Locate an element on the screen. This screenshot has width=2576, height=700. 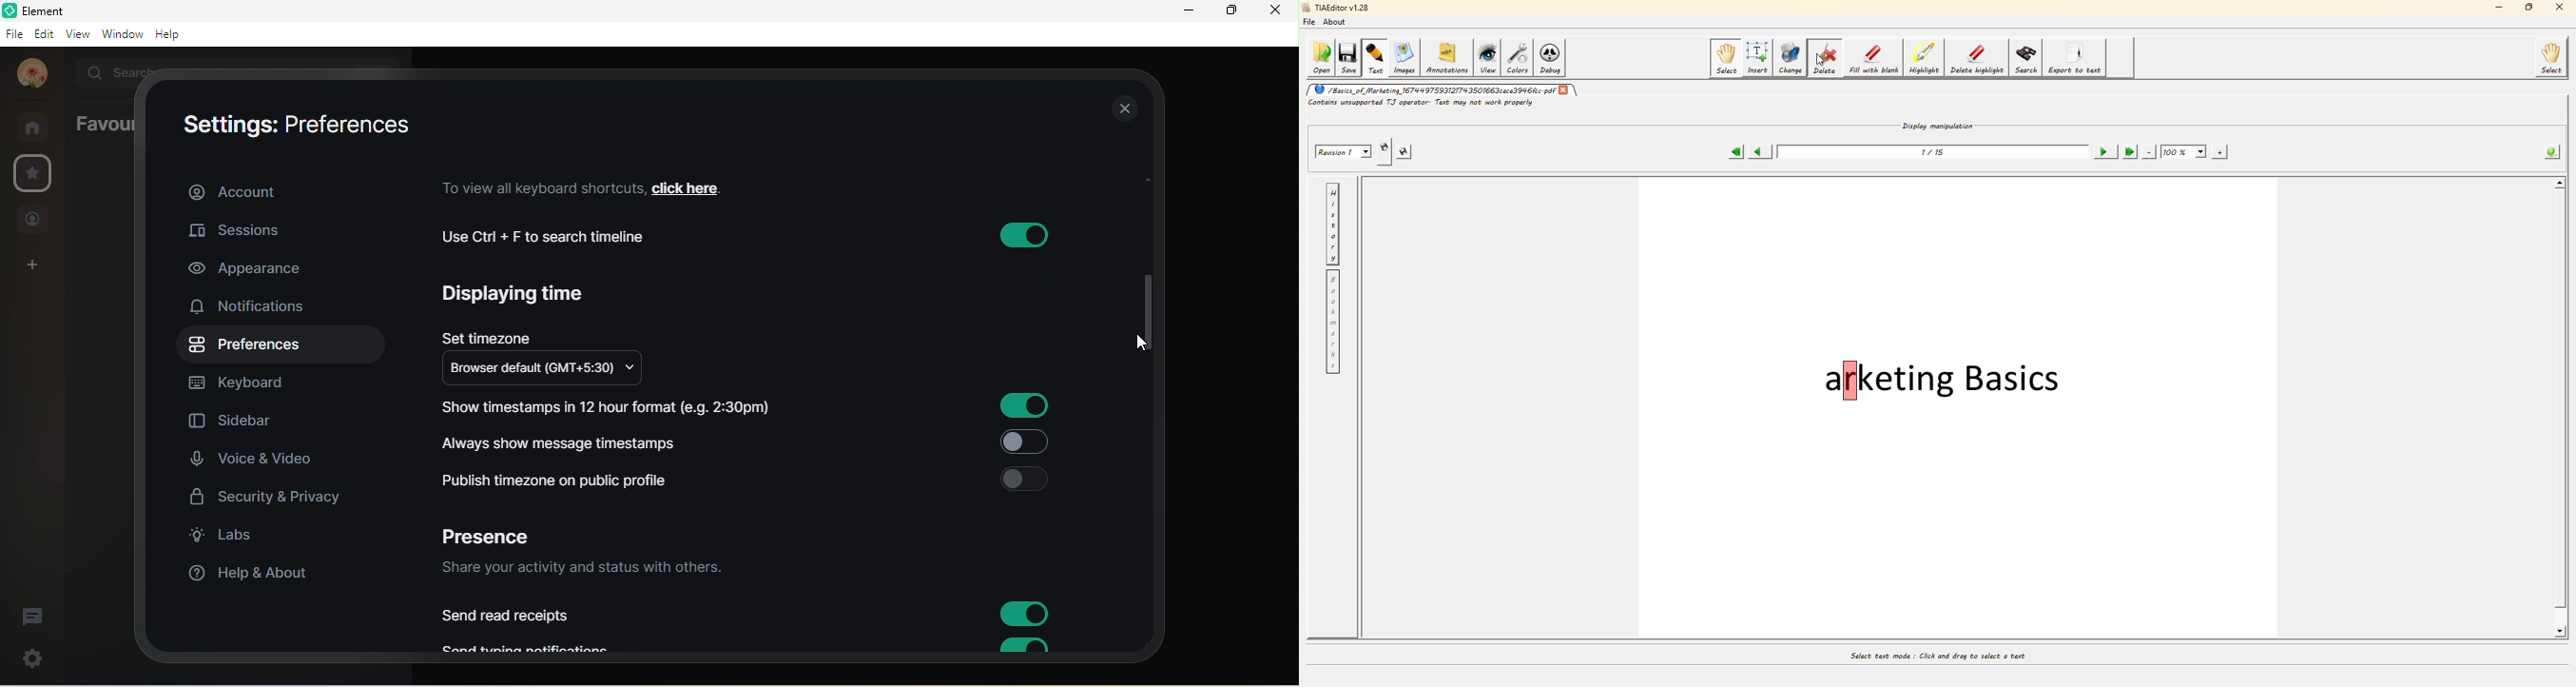
button is located at coordinates (1025, 479).